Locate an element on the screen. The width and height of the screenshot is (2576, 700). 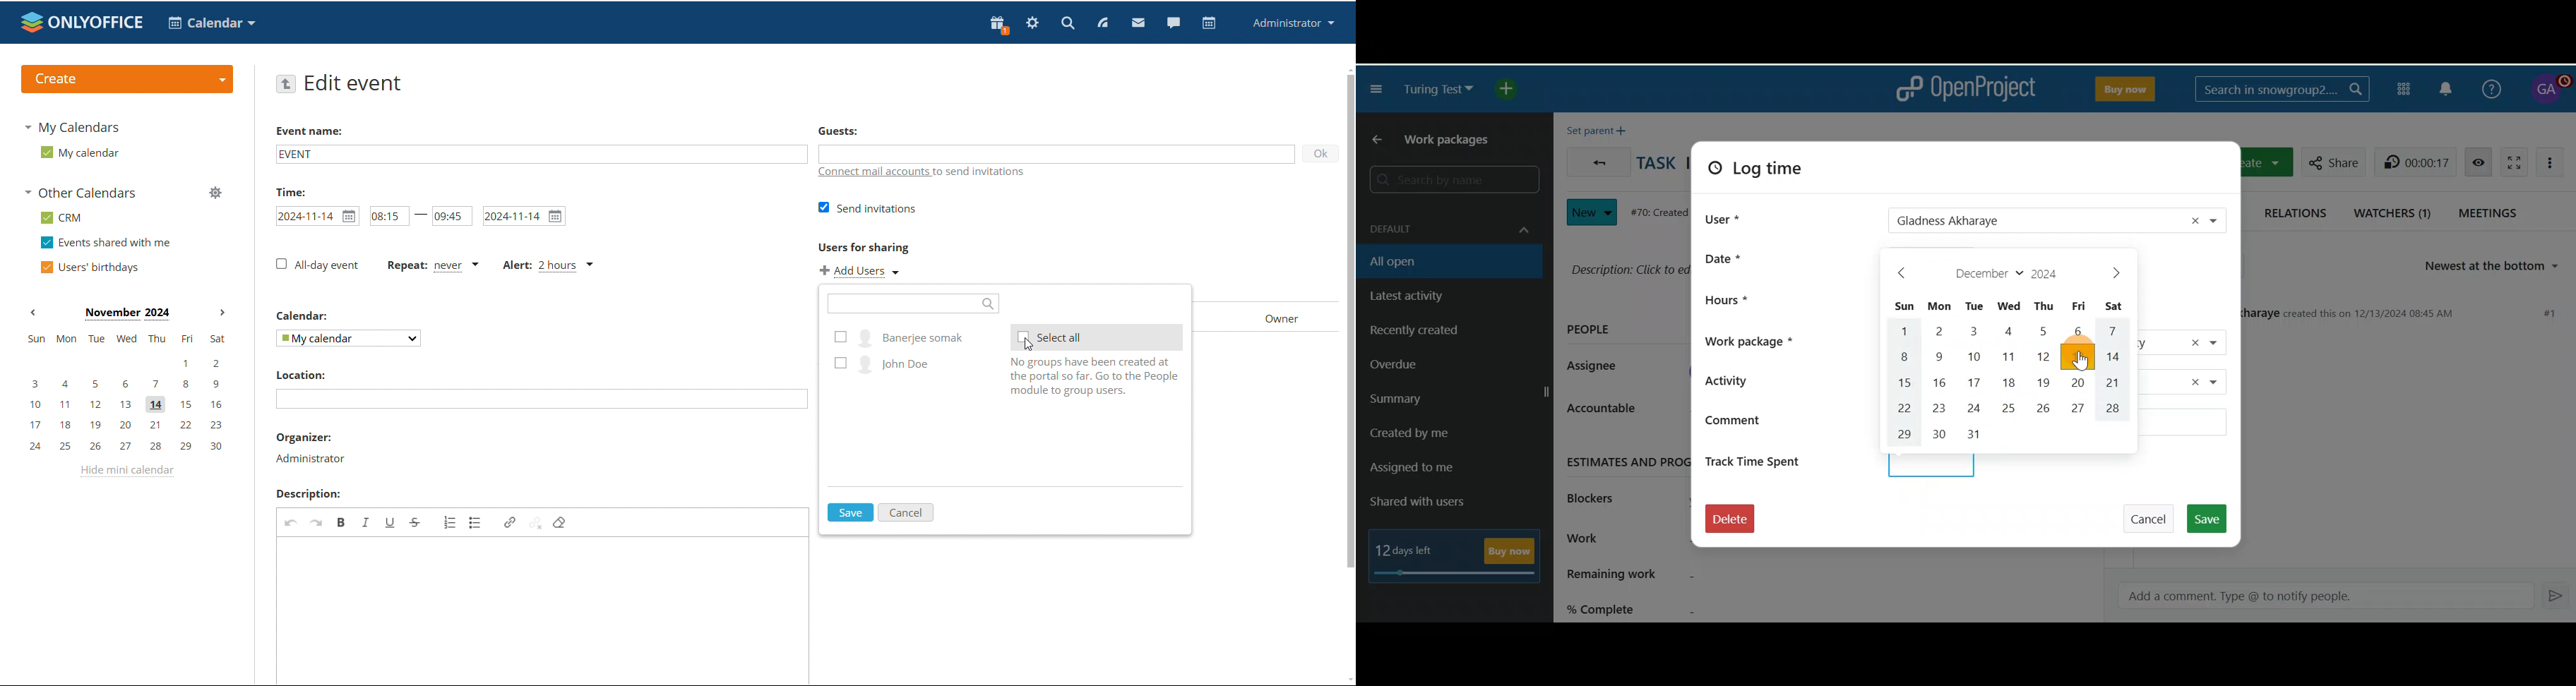
Activity dropdown is located at coordinates (2221, 384).